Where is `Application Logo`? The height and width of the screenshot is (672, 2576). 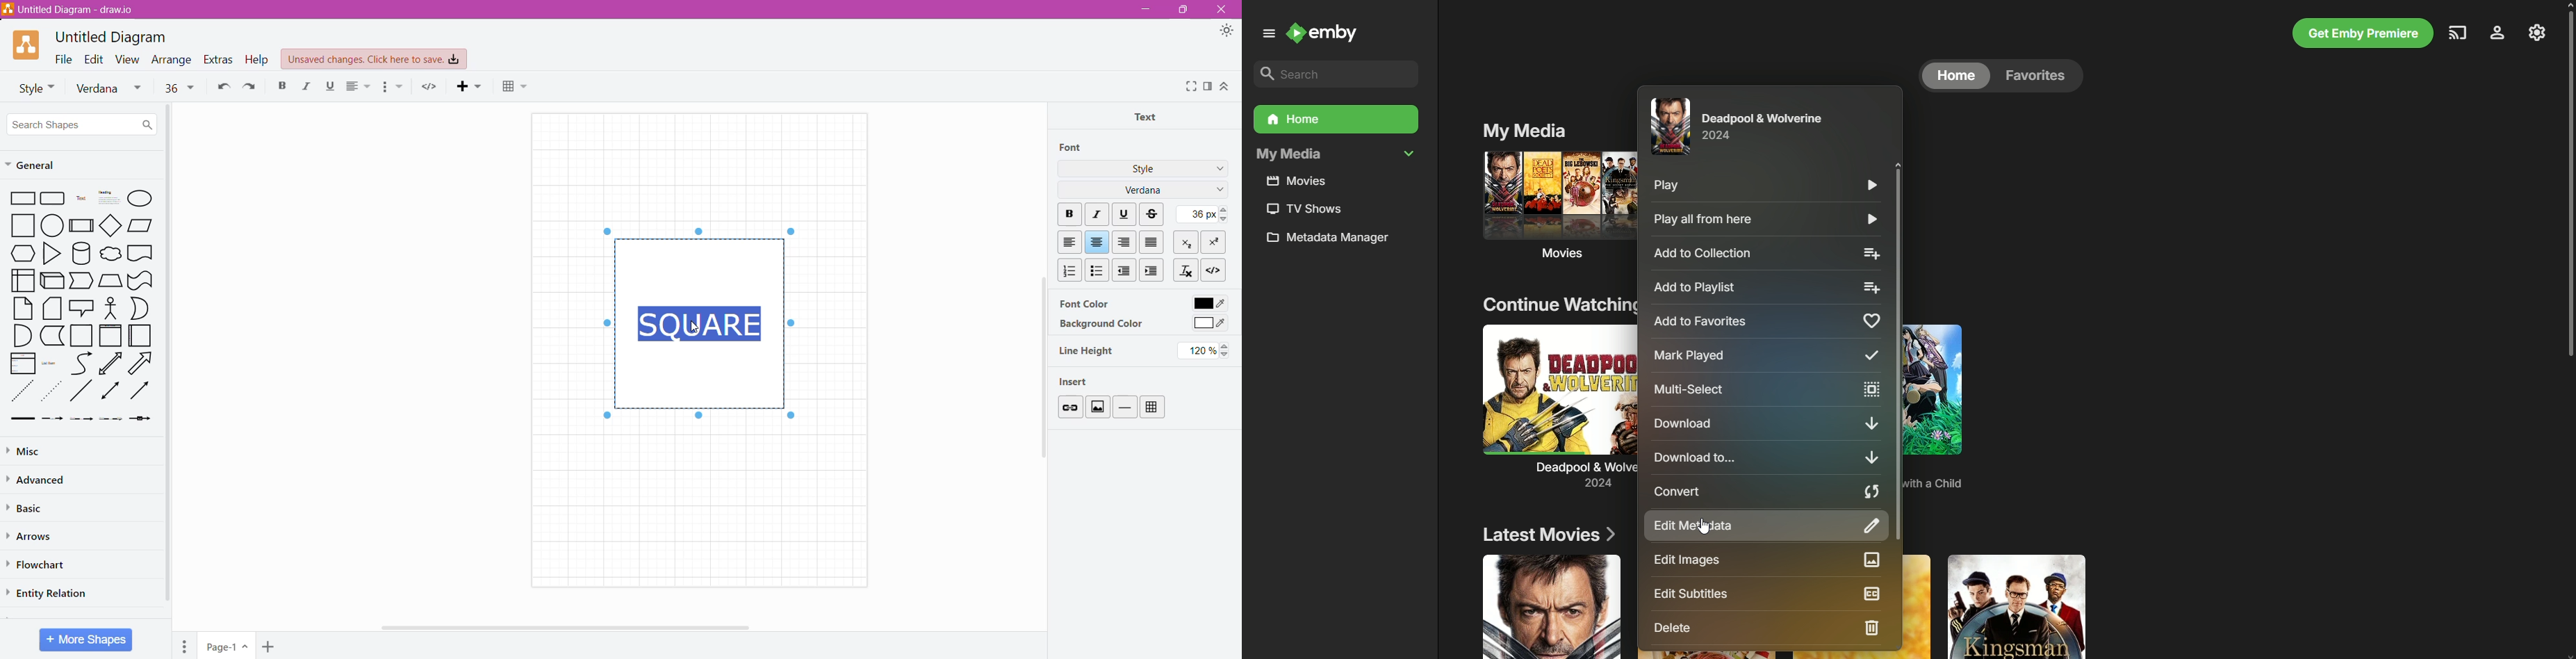 Application Logo is located at coordinates (27, 45).